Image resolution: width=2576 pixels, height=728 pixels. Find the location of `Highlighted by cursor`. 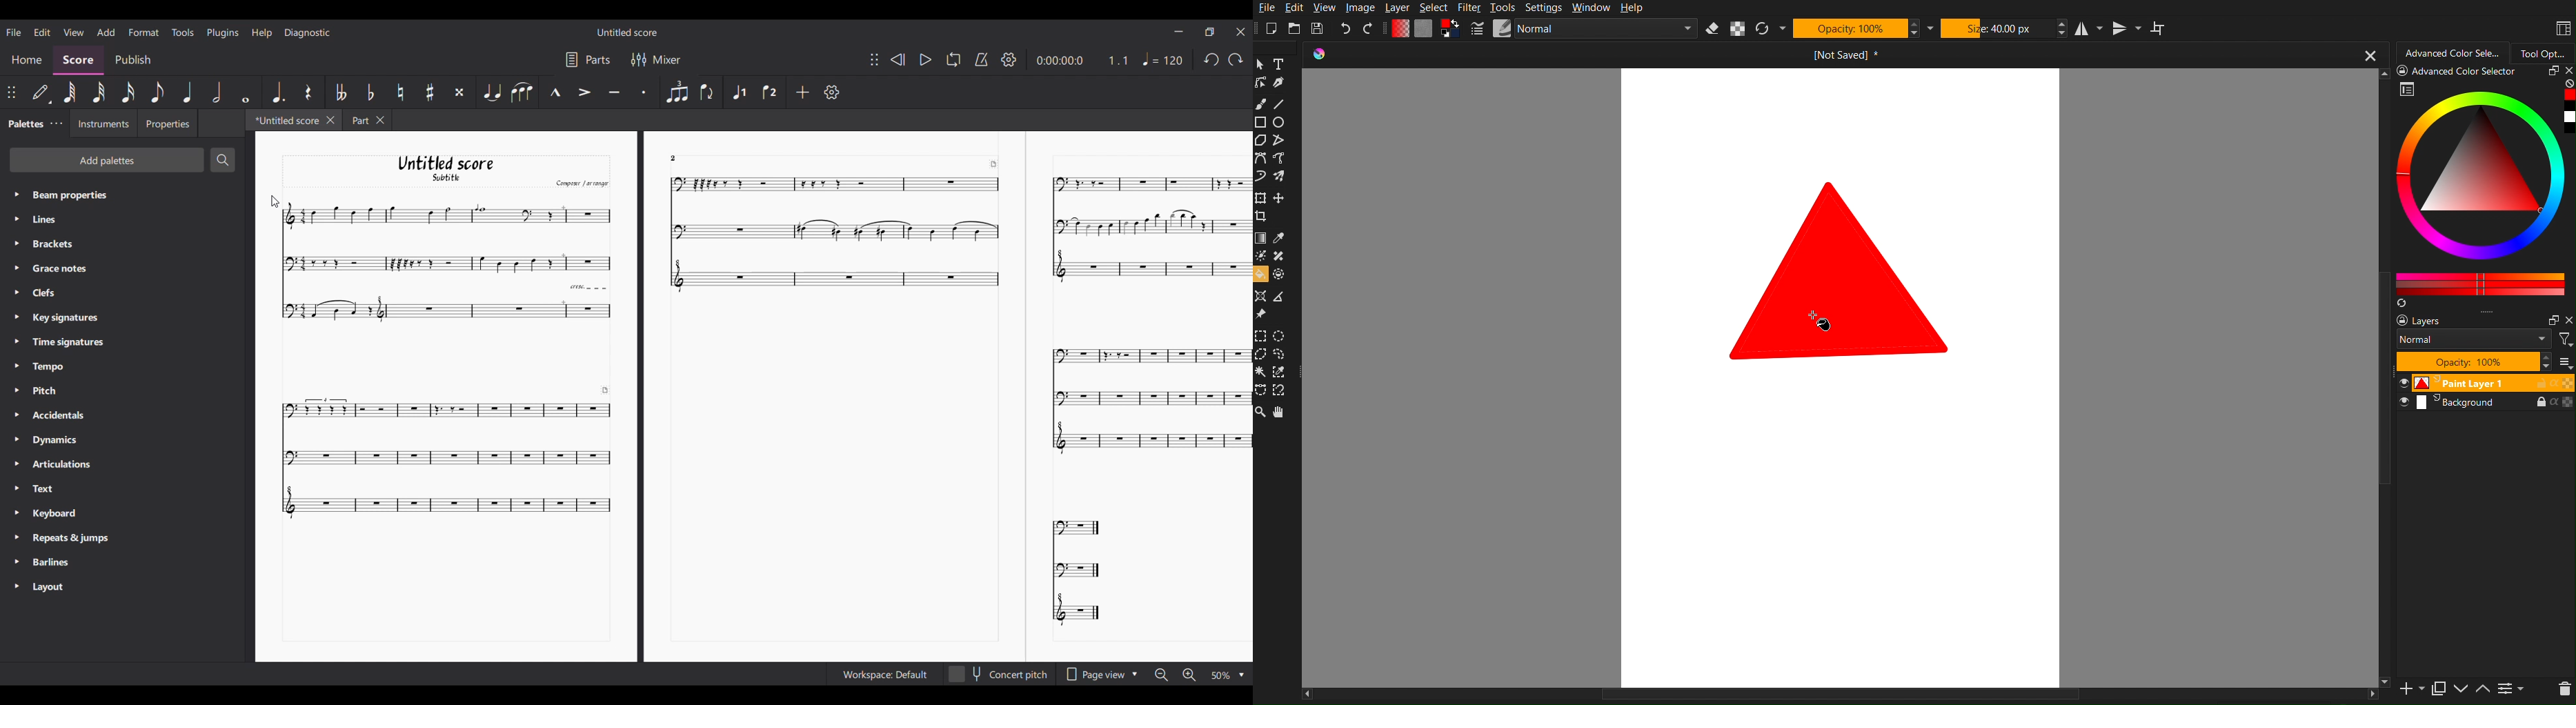

Highlighted by cursor is located at coordinates (15, 243).